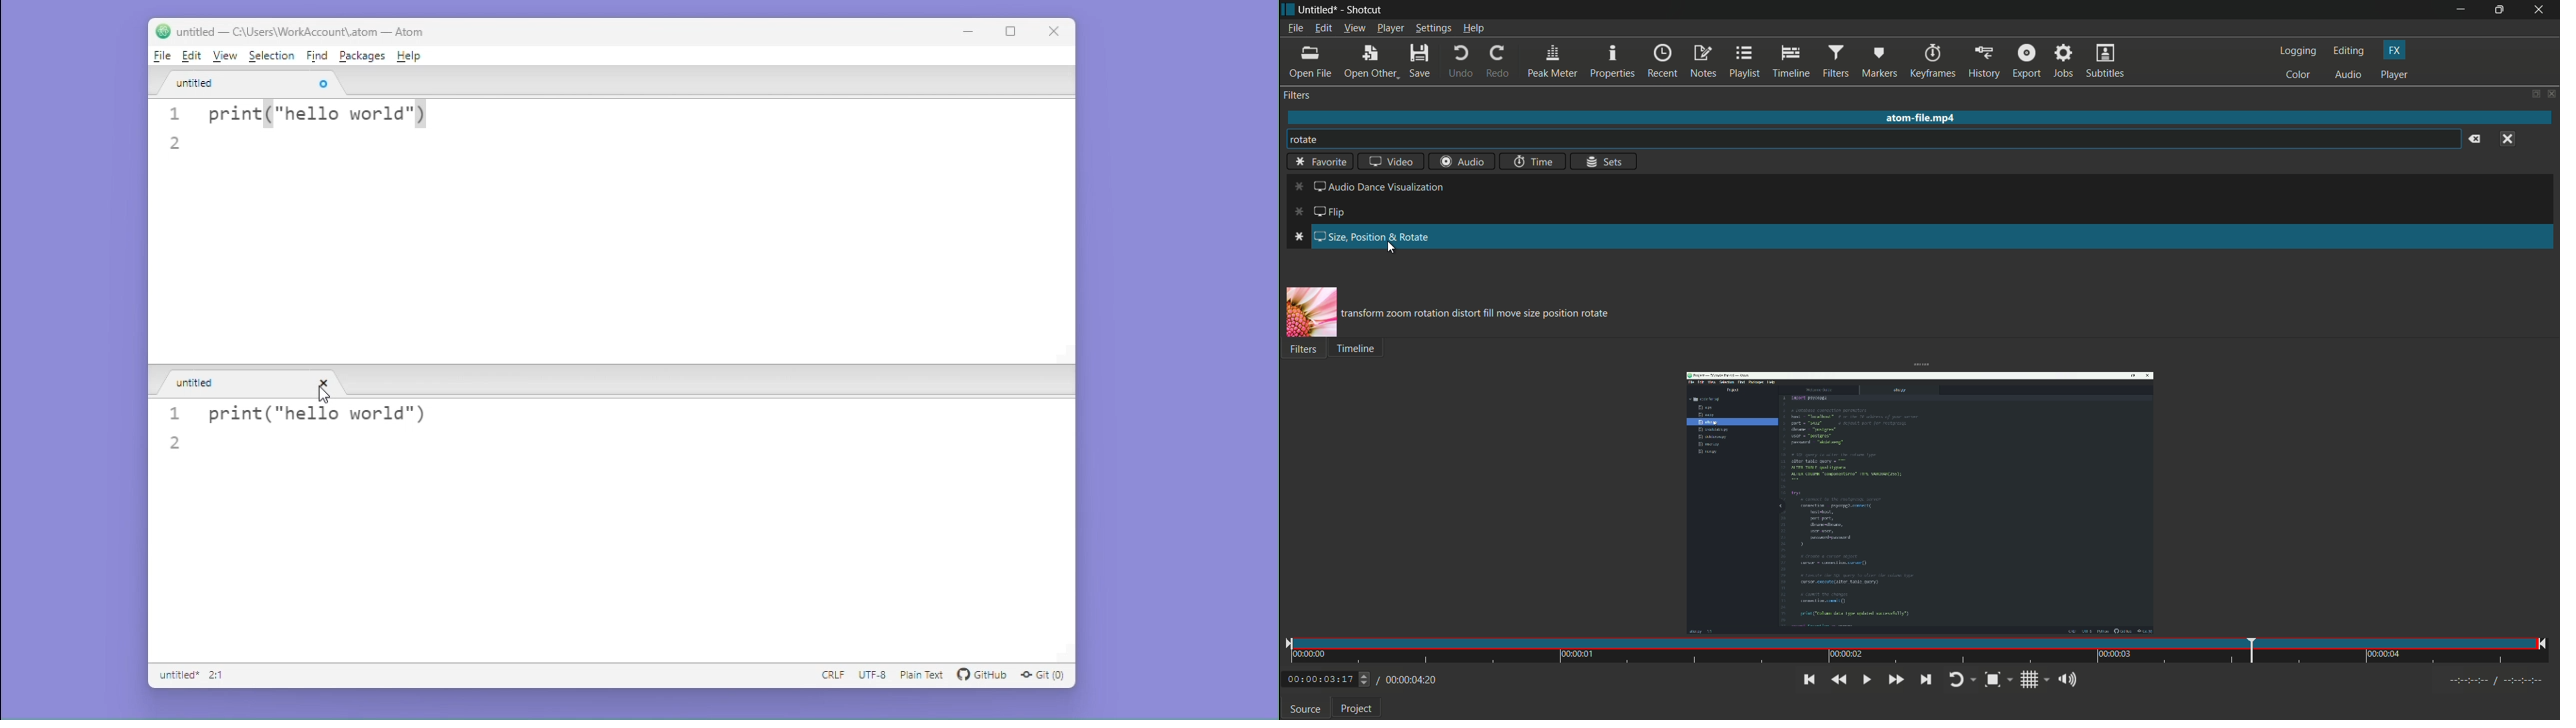 This screenshot has height=728, width=2576. I want to click on untitled, so click(243, 382).